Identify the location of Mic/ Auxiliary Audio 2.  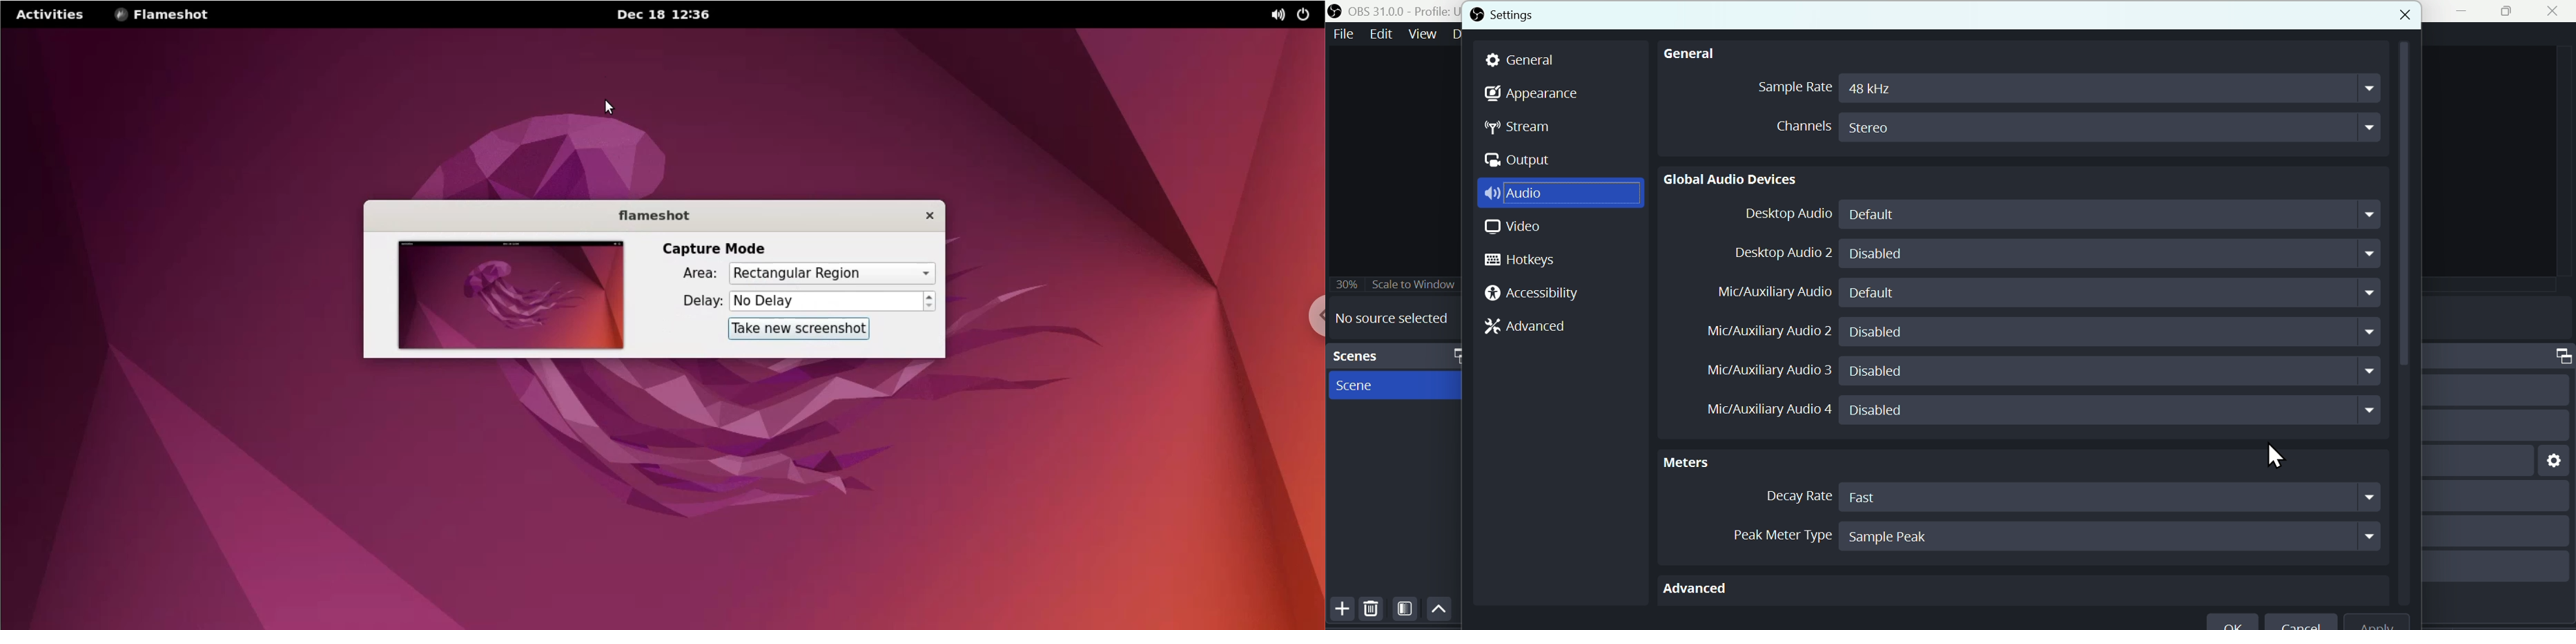
(1766, 332).